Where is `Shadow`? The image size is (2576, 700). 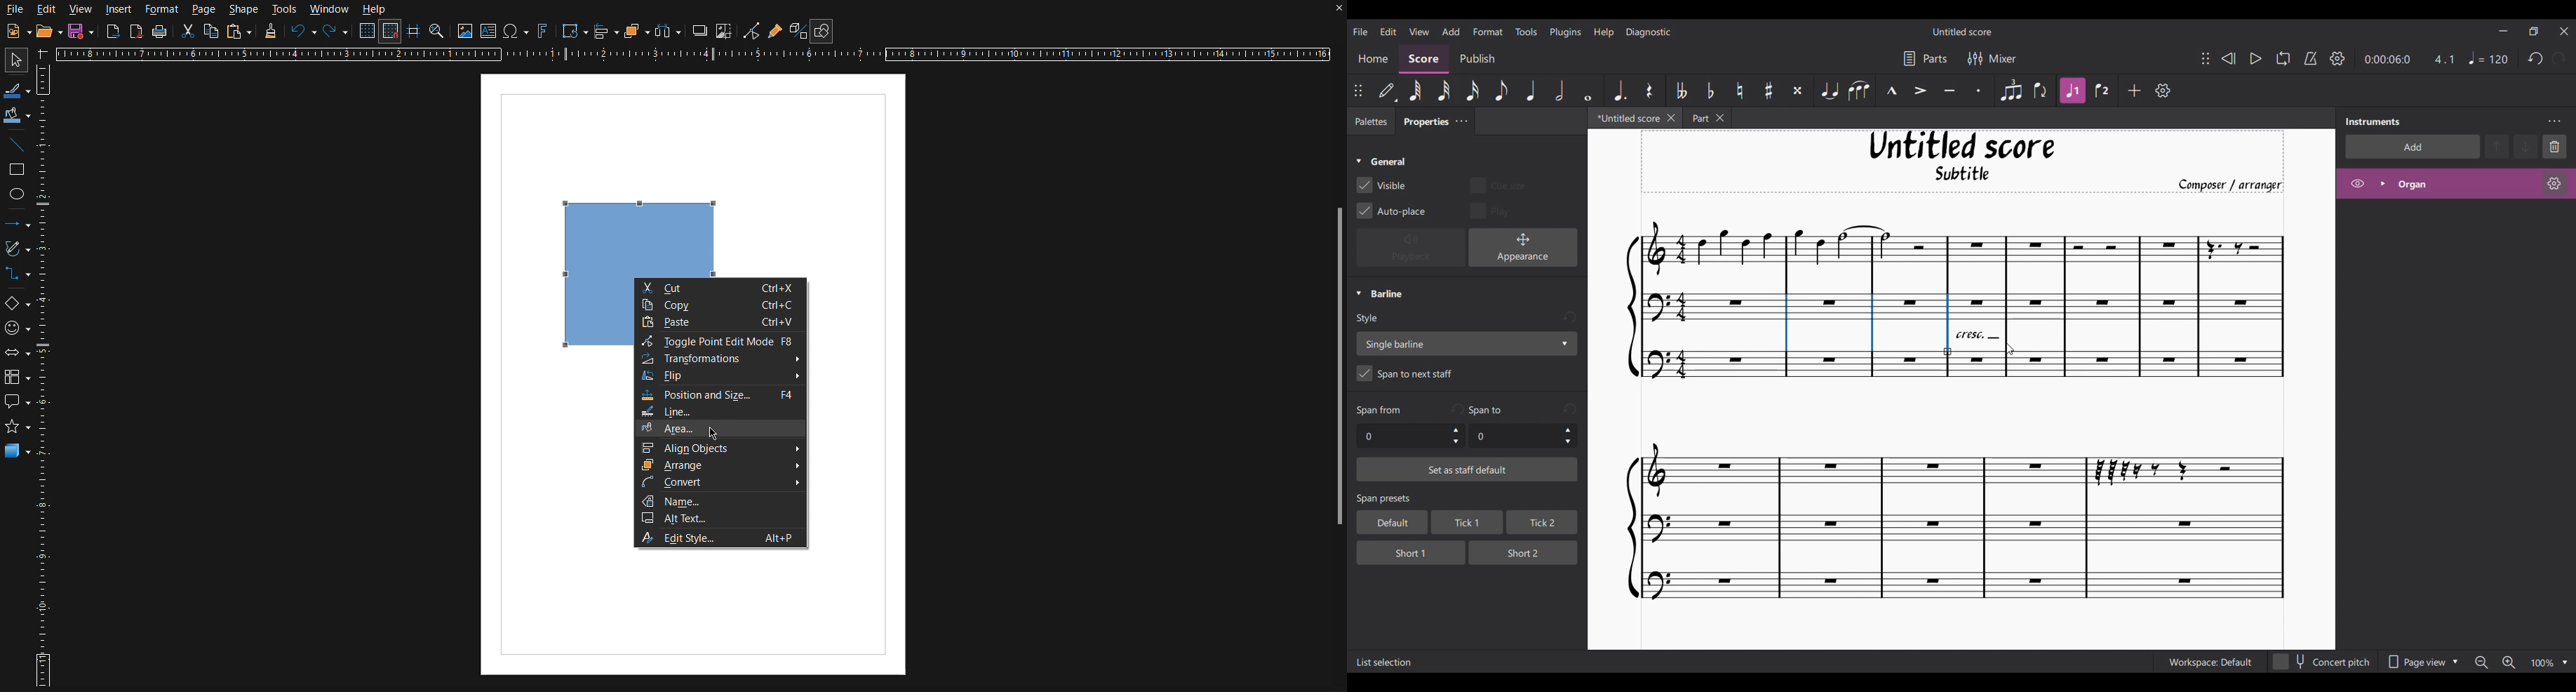
Shadow is located at coordinates (700, 32).